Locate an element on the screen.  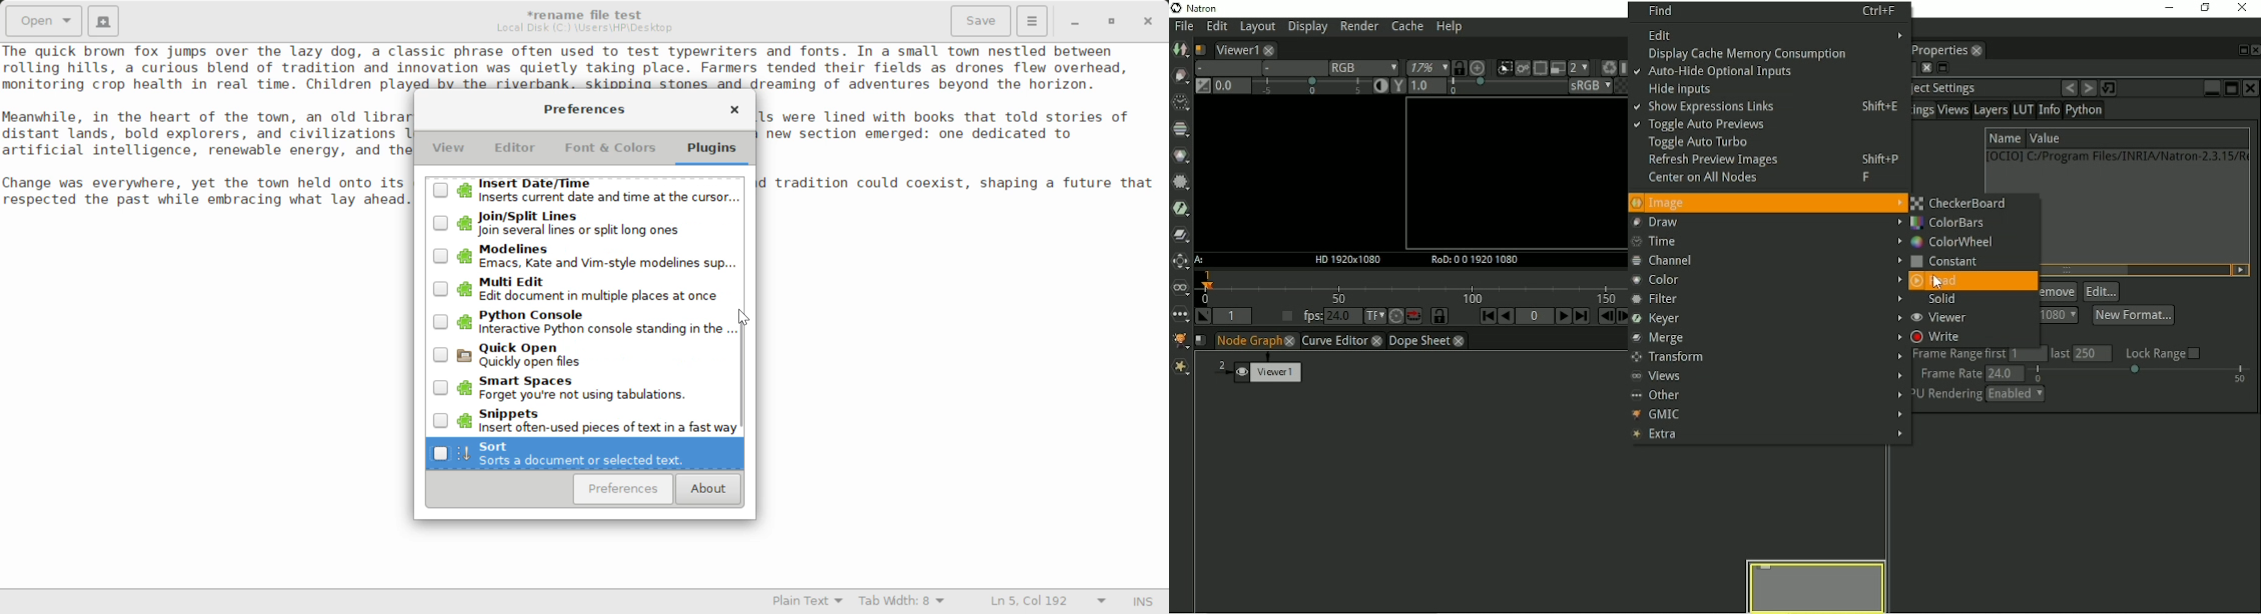
Preferences is located at coordinates (624, 489).